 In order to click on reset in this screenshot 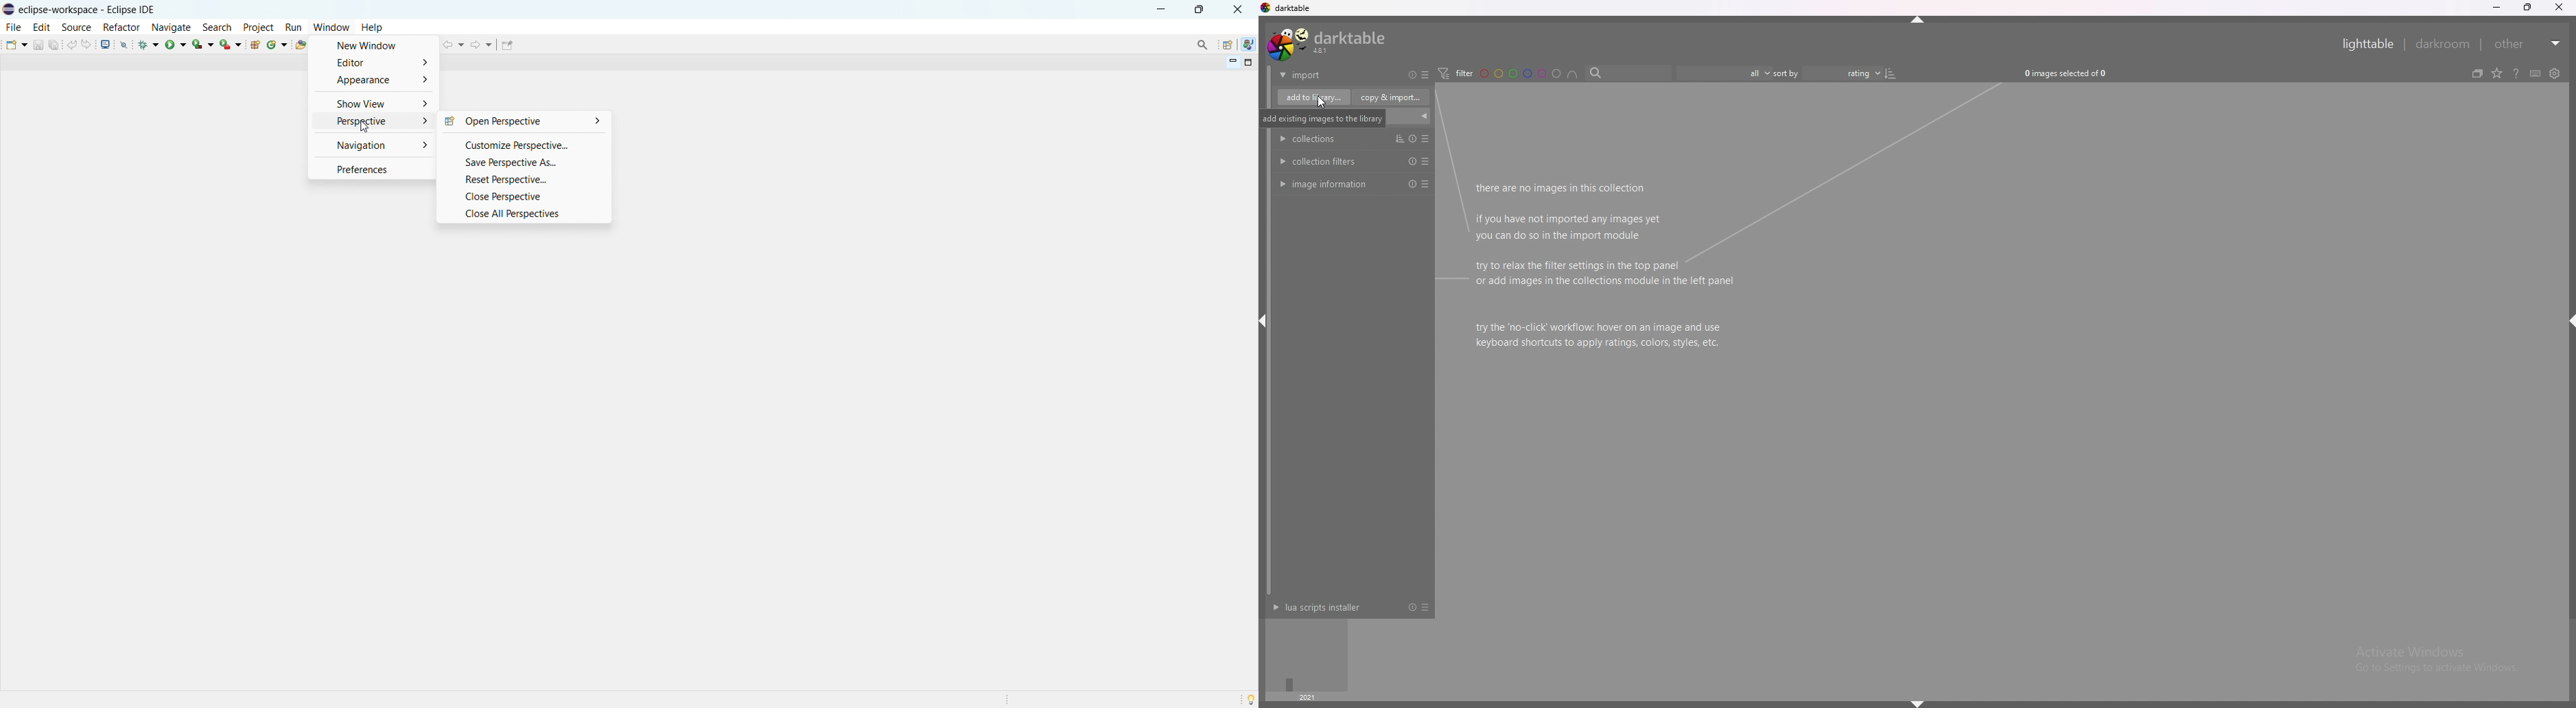, I will do `click(1409, 161)`.